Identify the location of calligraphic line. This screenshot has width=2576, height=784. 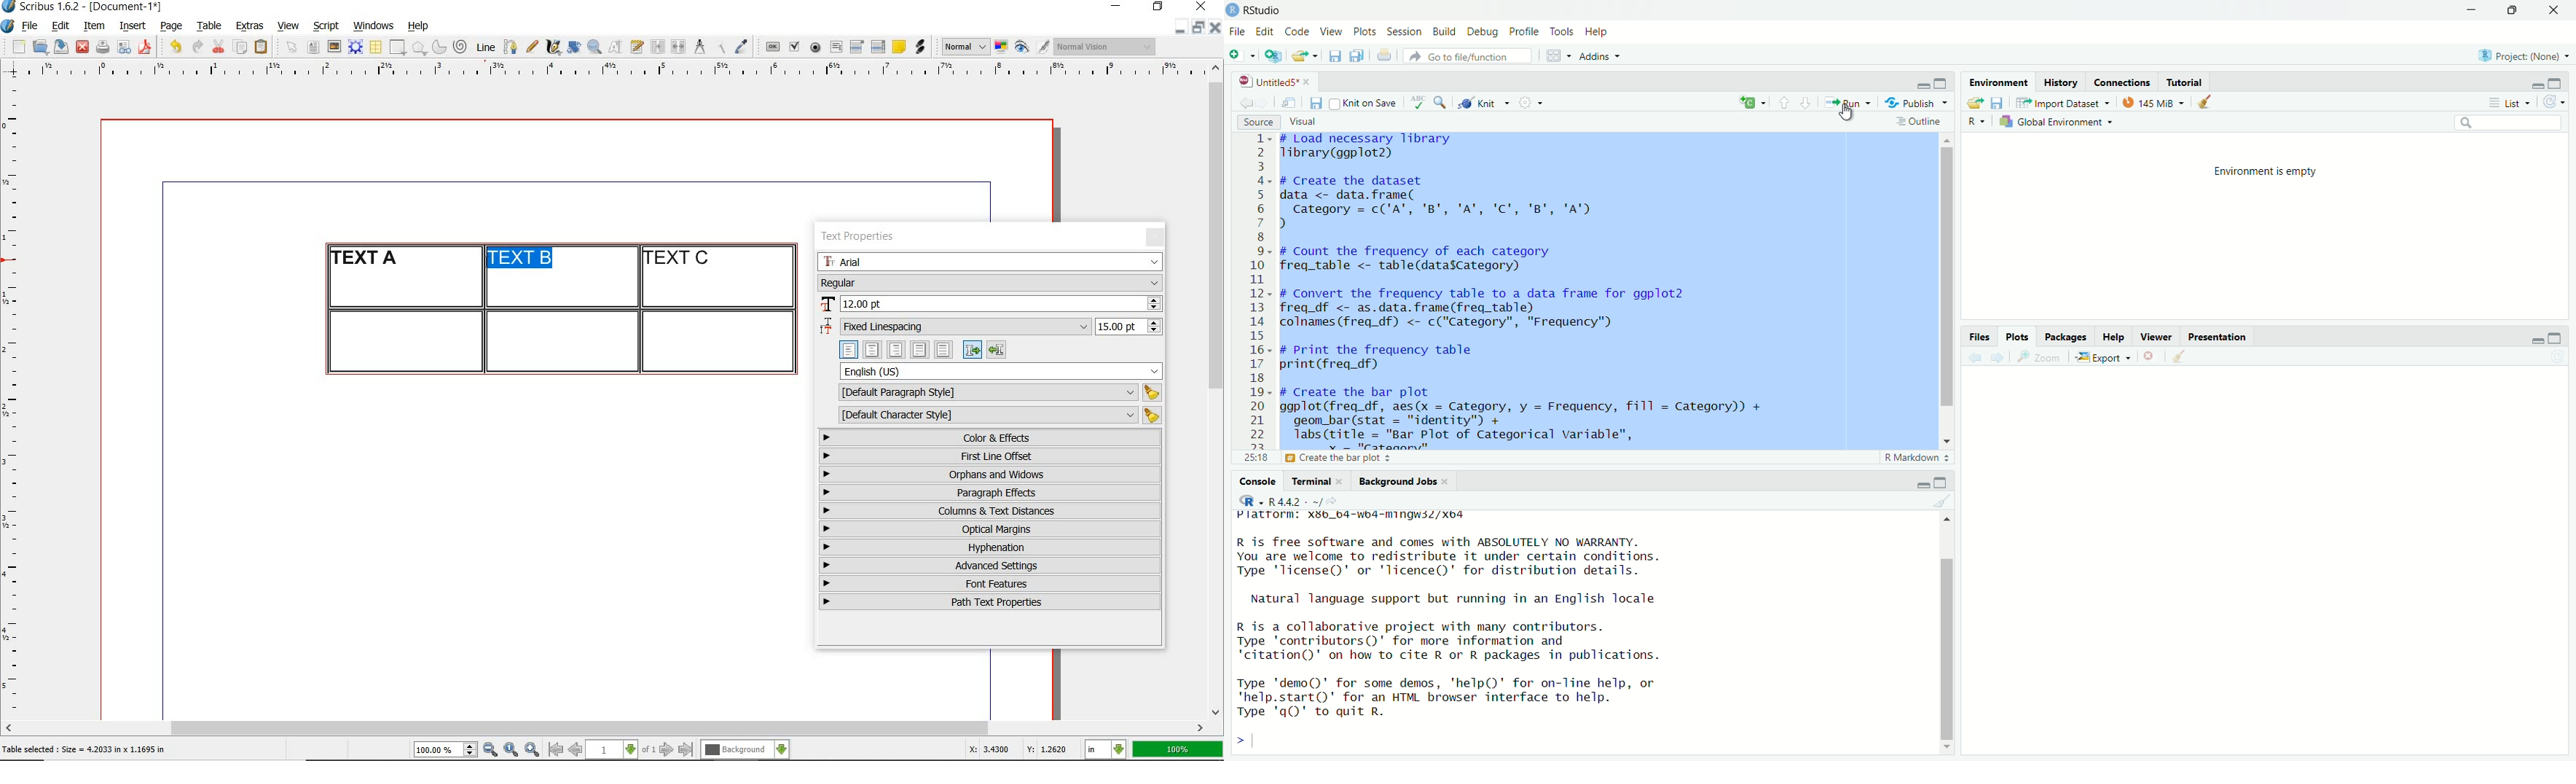
(554, 47).